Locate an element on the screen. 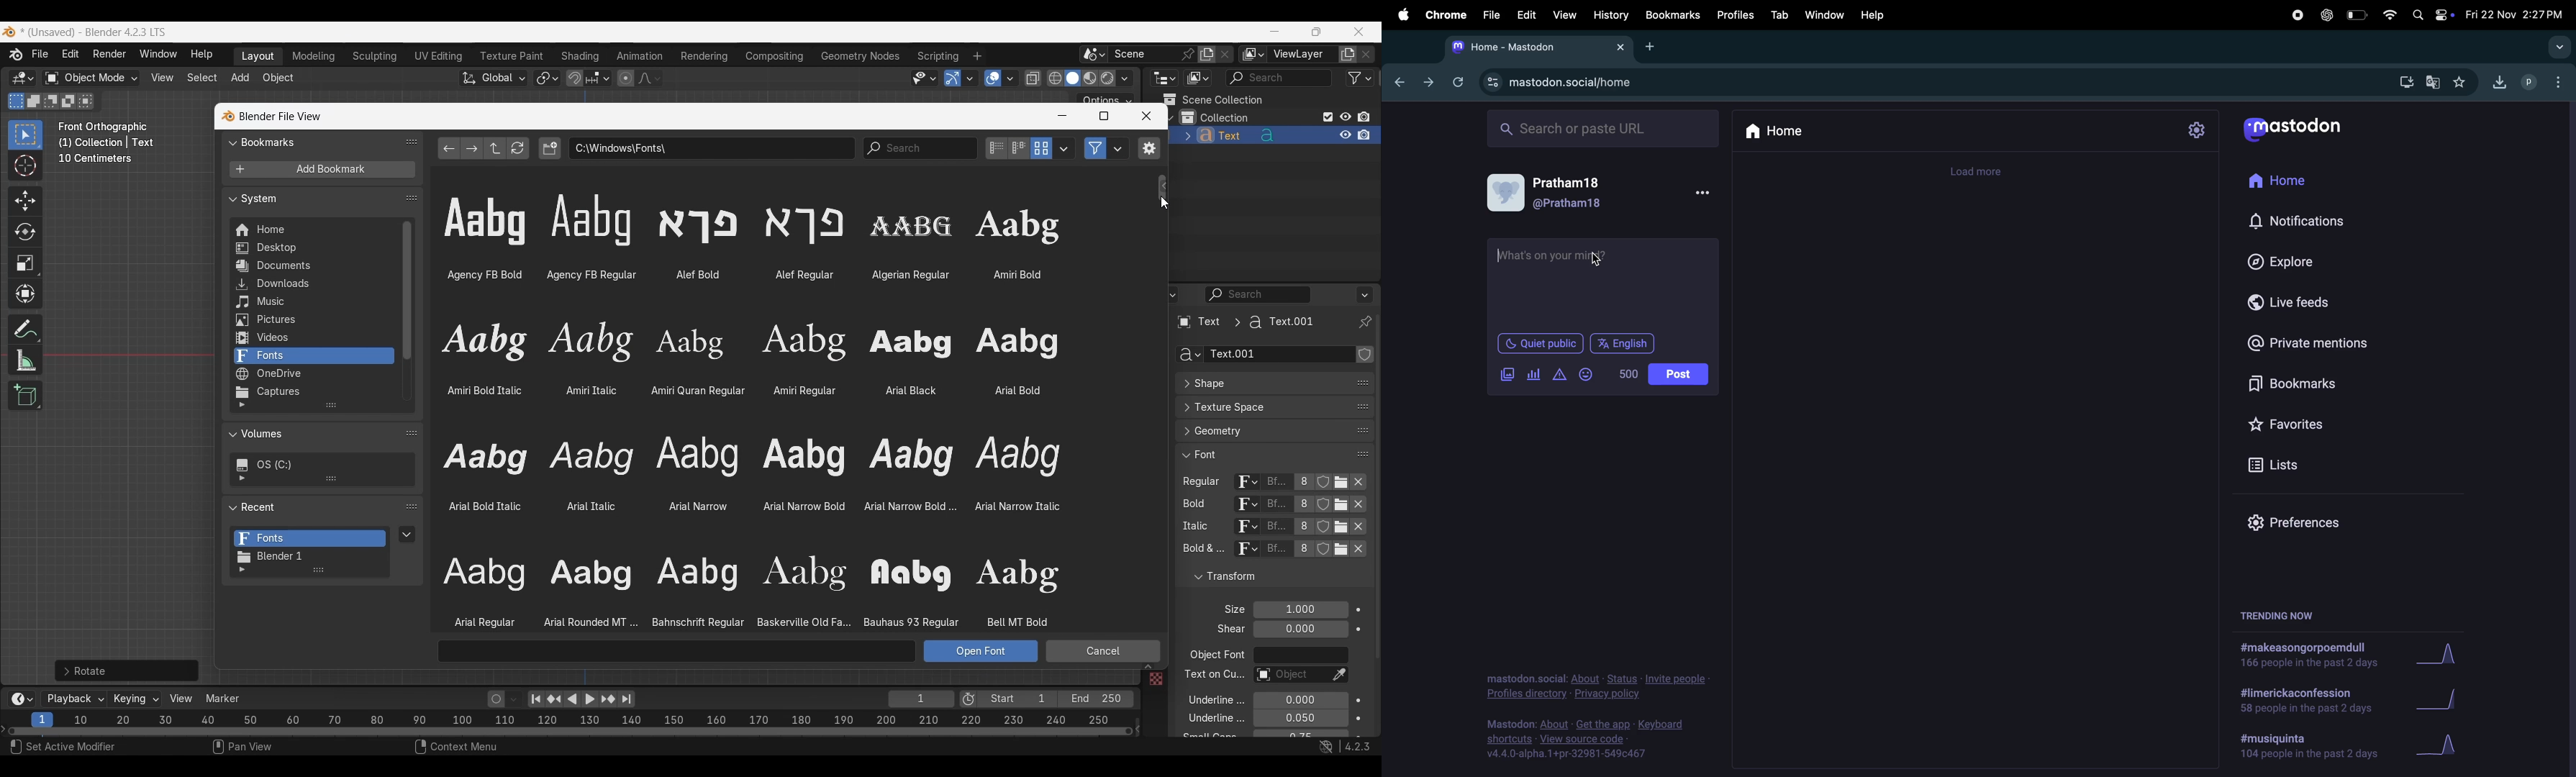  home is located at coordinates (1785, 130).